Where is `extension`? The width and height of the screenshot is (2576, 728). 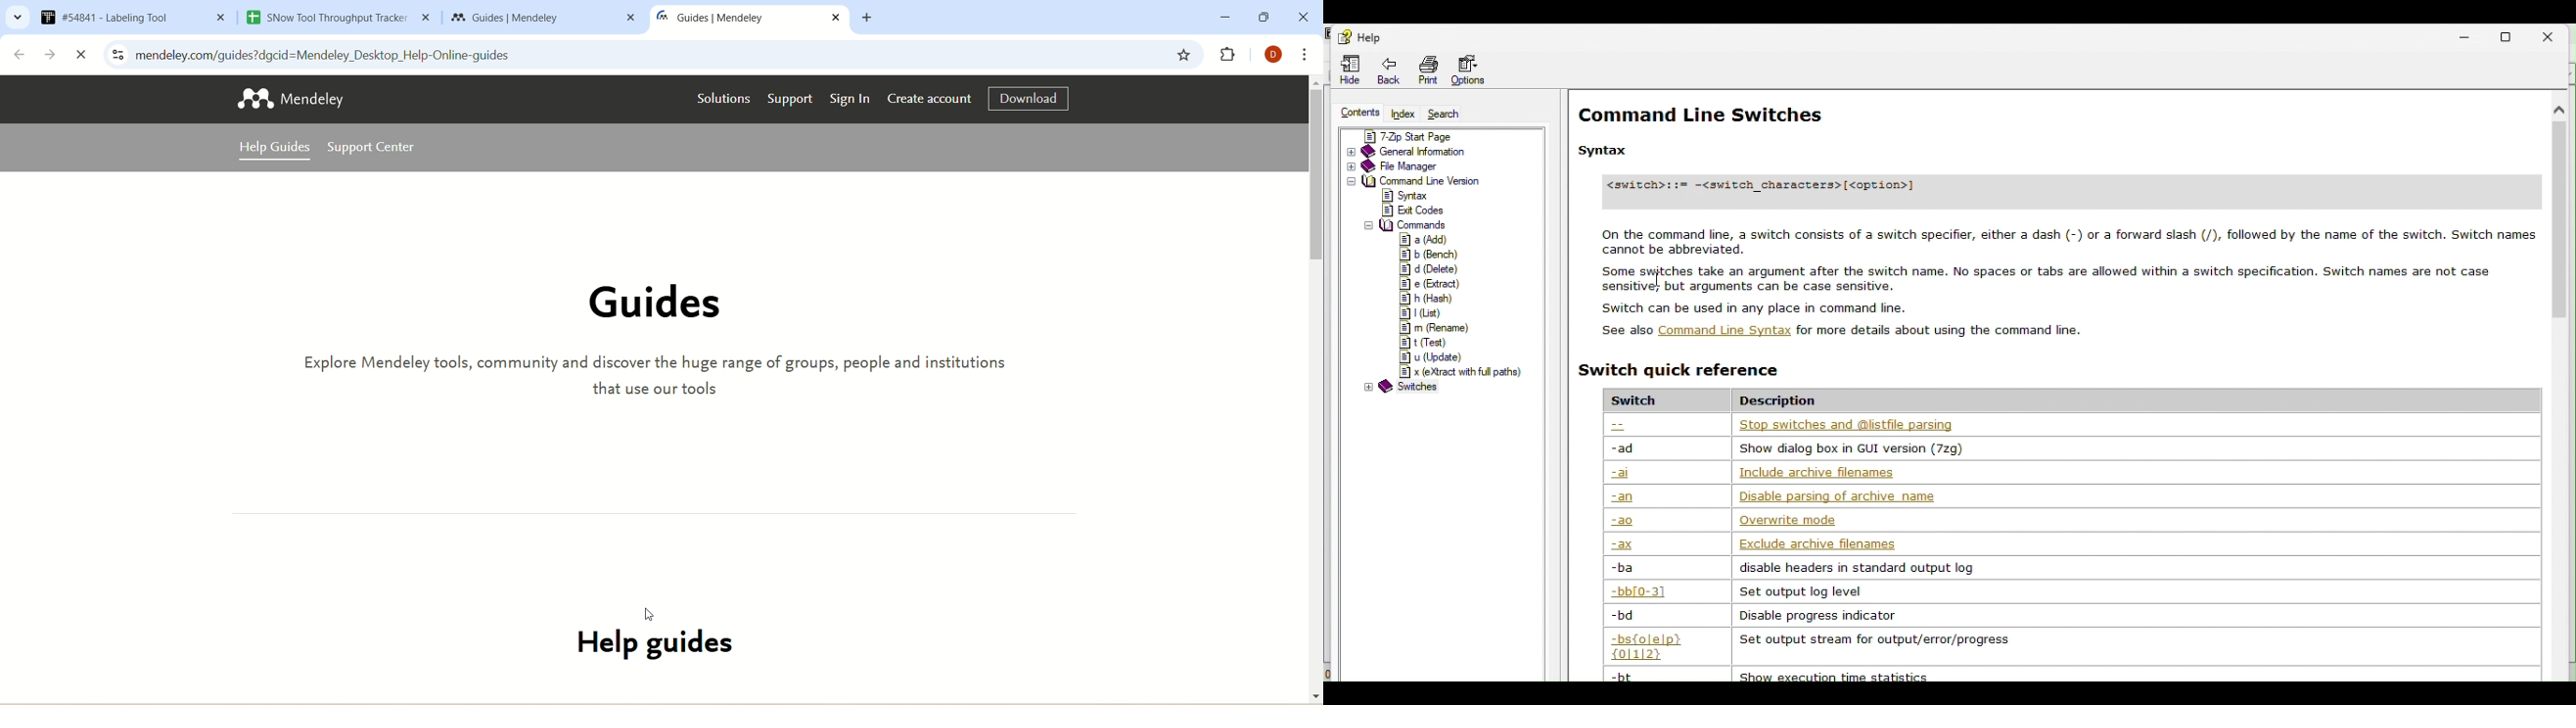
extension is located at coordinates (1226, 57).